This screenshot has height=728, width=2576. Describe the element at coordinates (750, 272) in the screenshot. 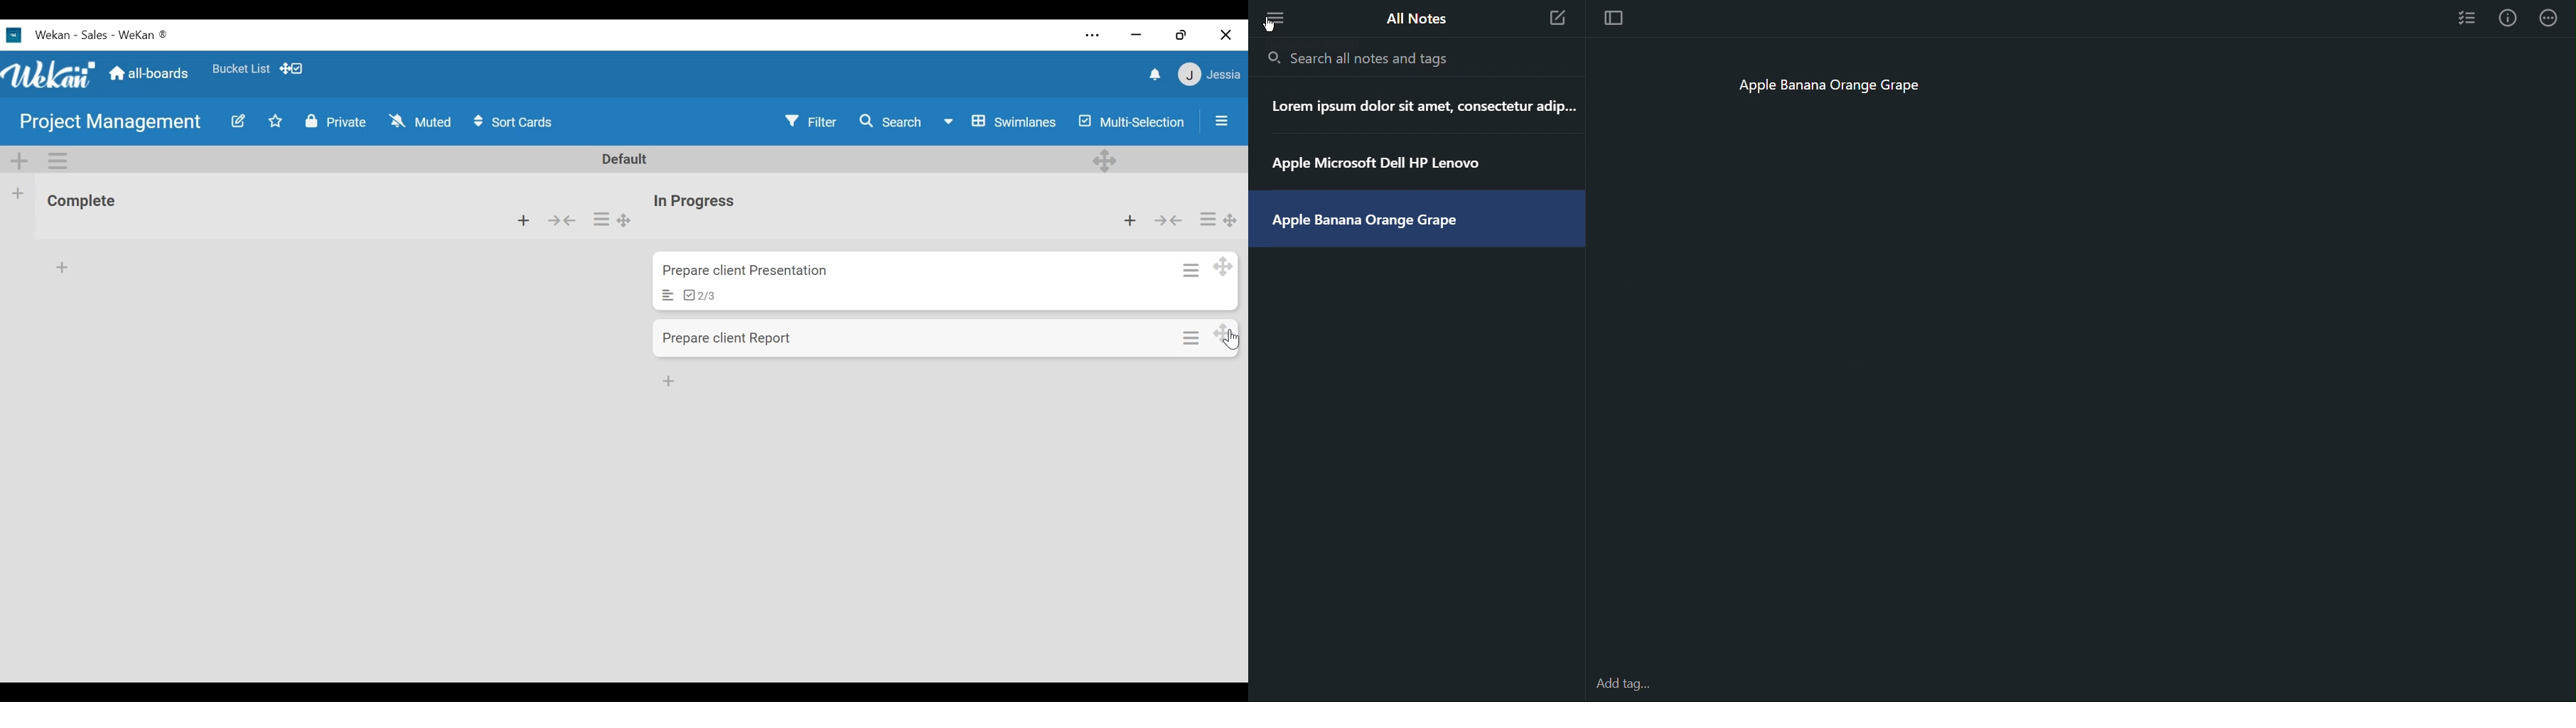

I see `Prepare client presentation` at that location.